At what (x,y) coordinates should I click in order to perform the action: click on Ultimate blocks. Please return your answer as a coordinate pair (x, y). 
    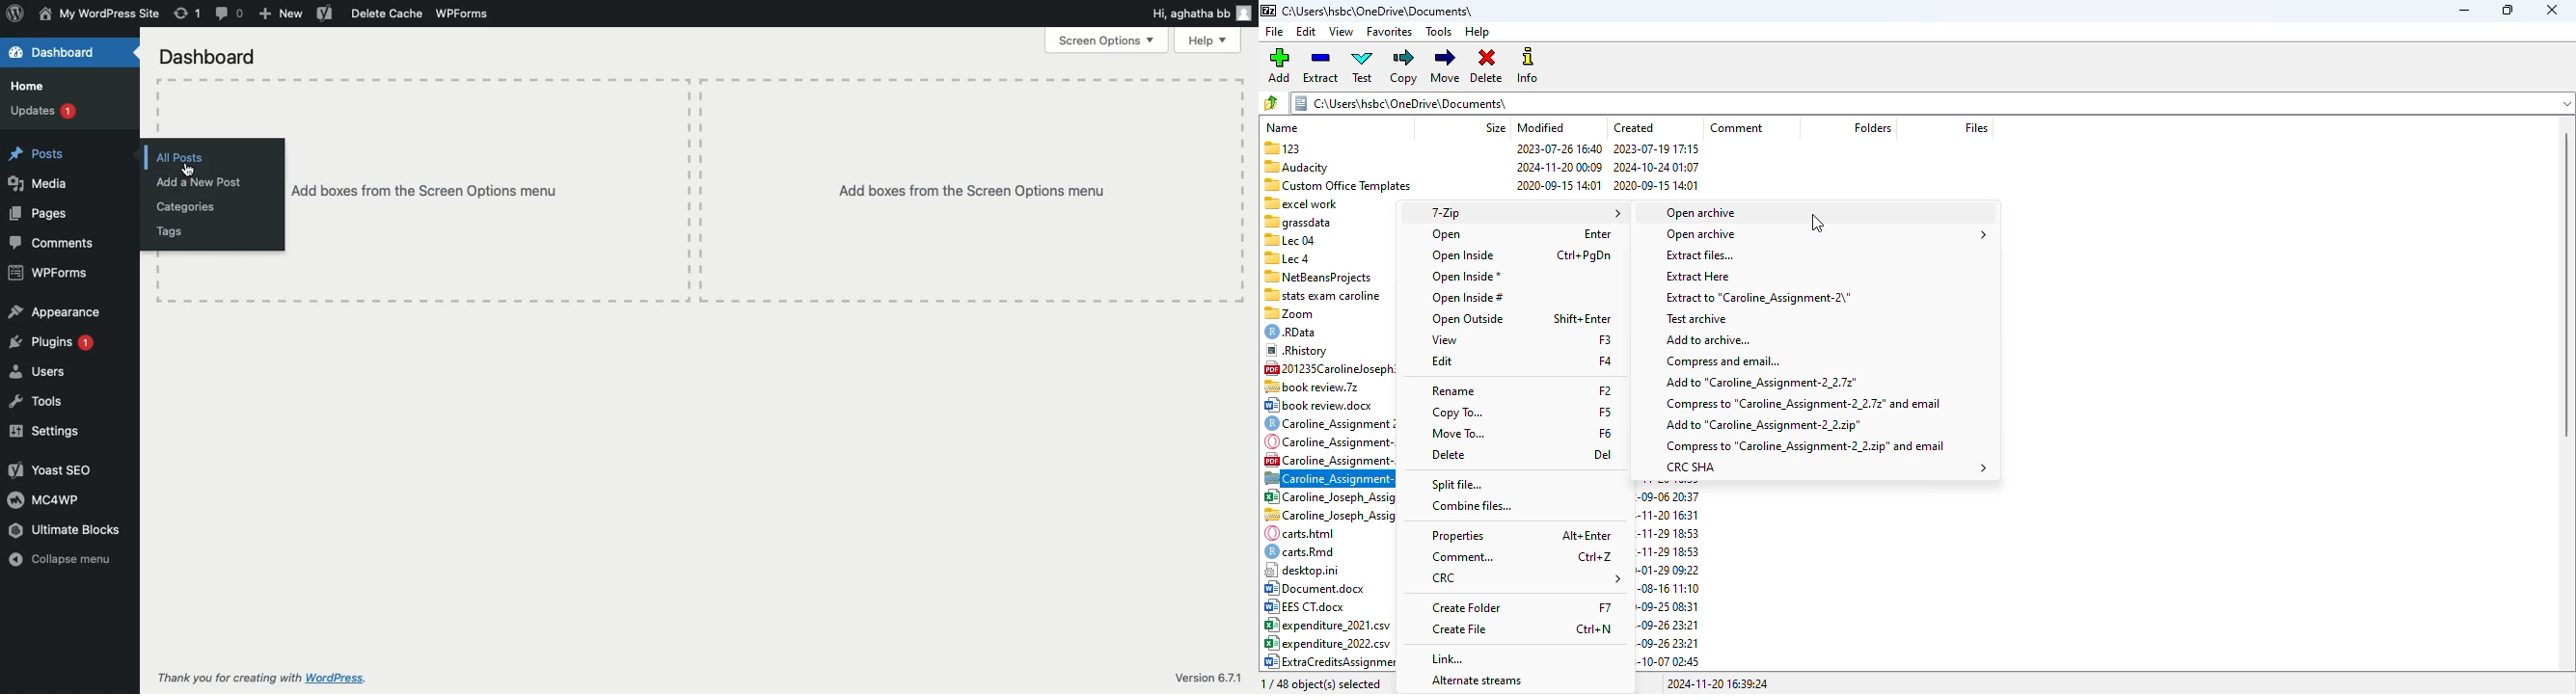
    Looking at the image, I should click on (65, 530).